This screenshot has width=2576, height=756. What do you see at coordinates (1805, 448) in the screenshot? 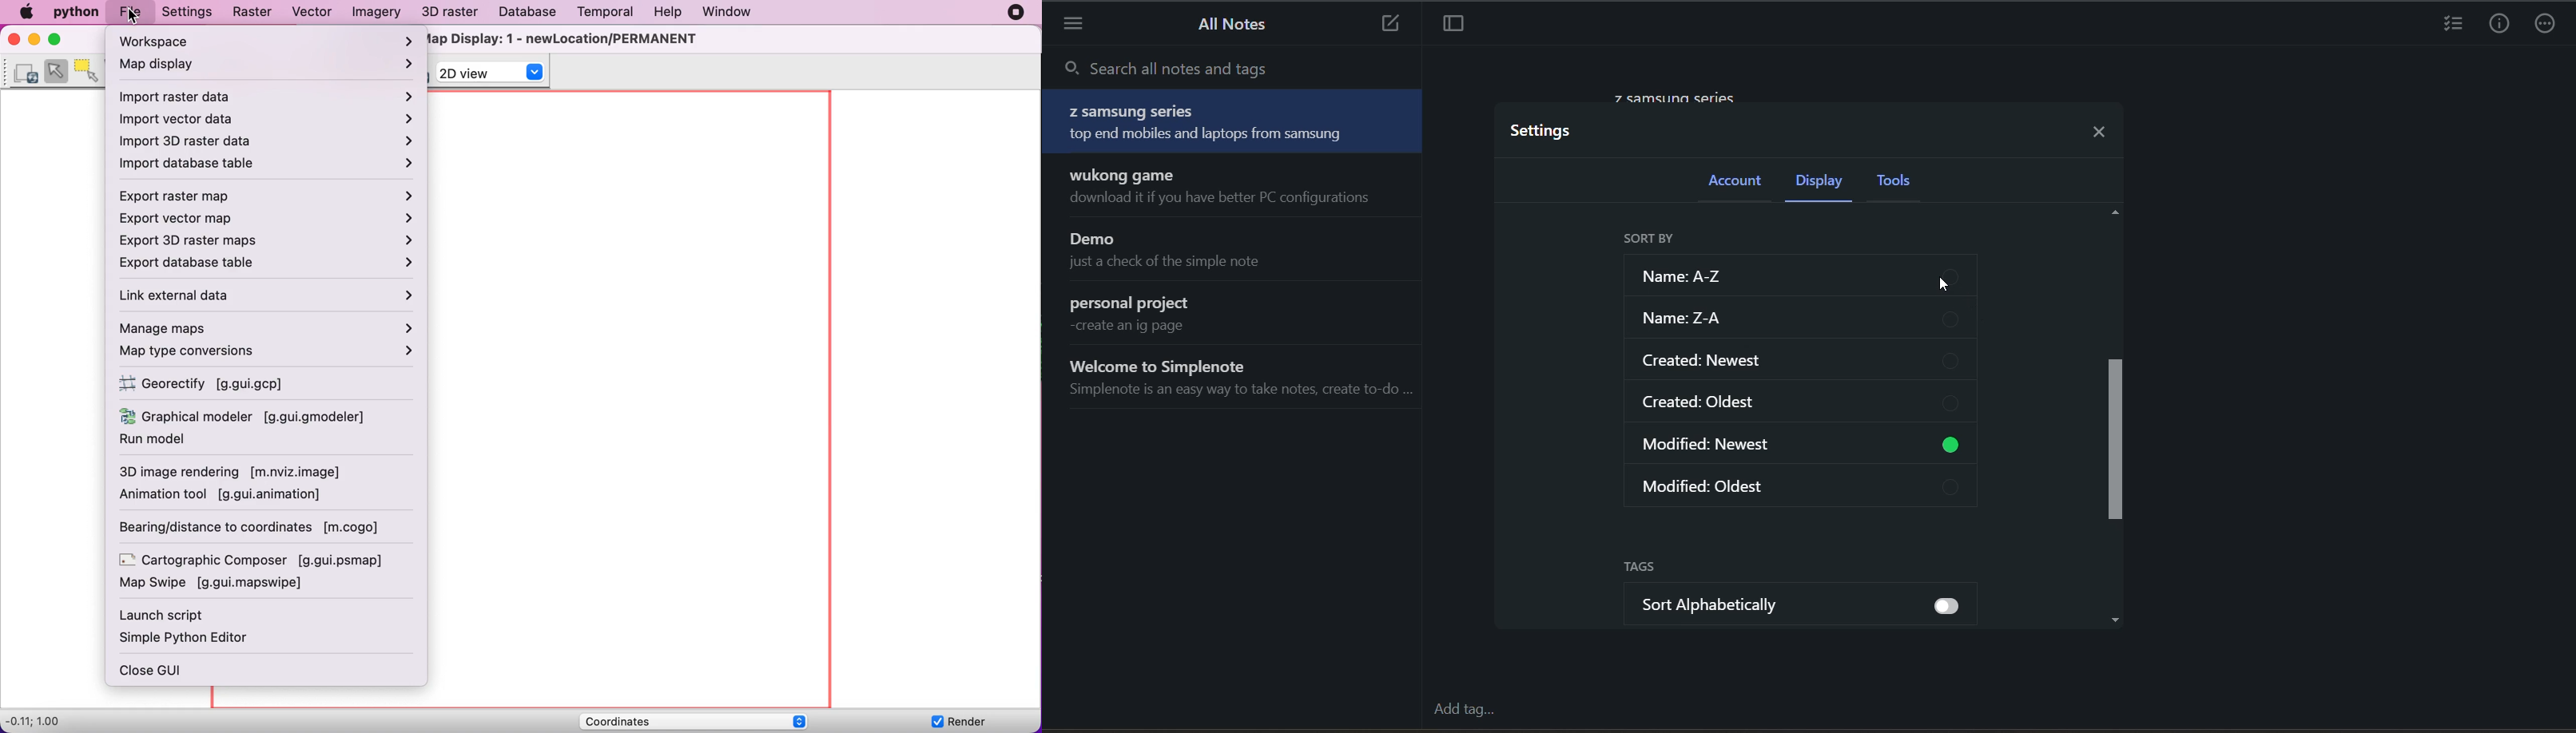
I see `modified: newest` at bounding box center [1805, 448].